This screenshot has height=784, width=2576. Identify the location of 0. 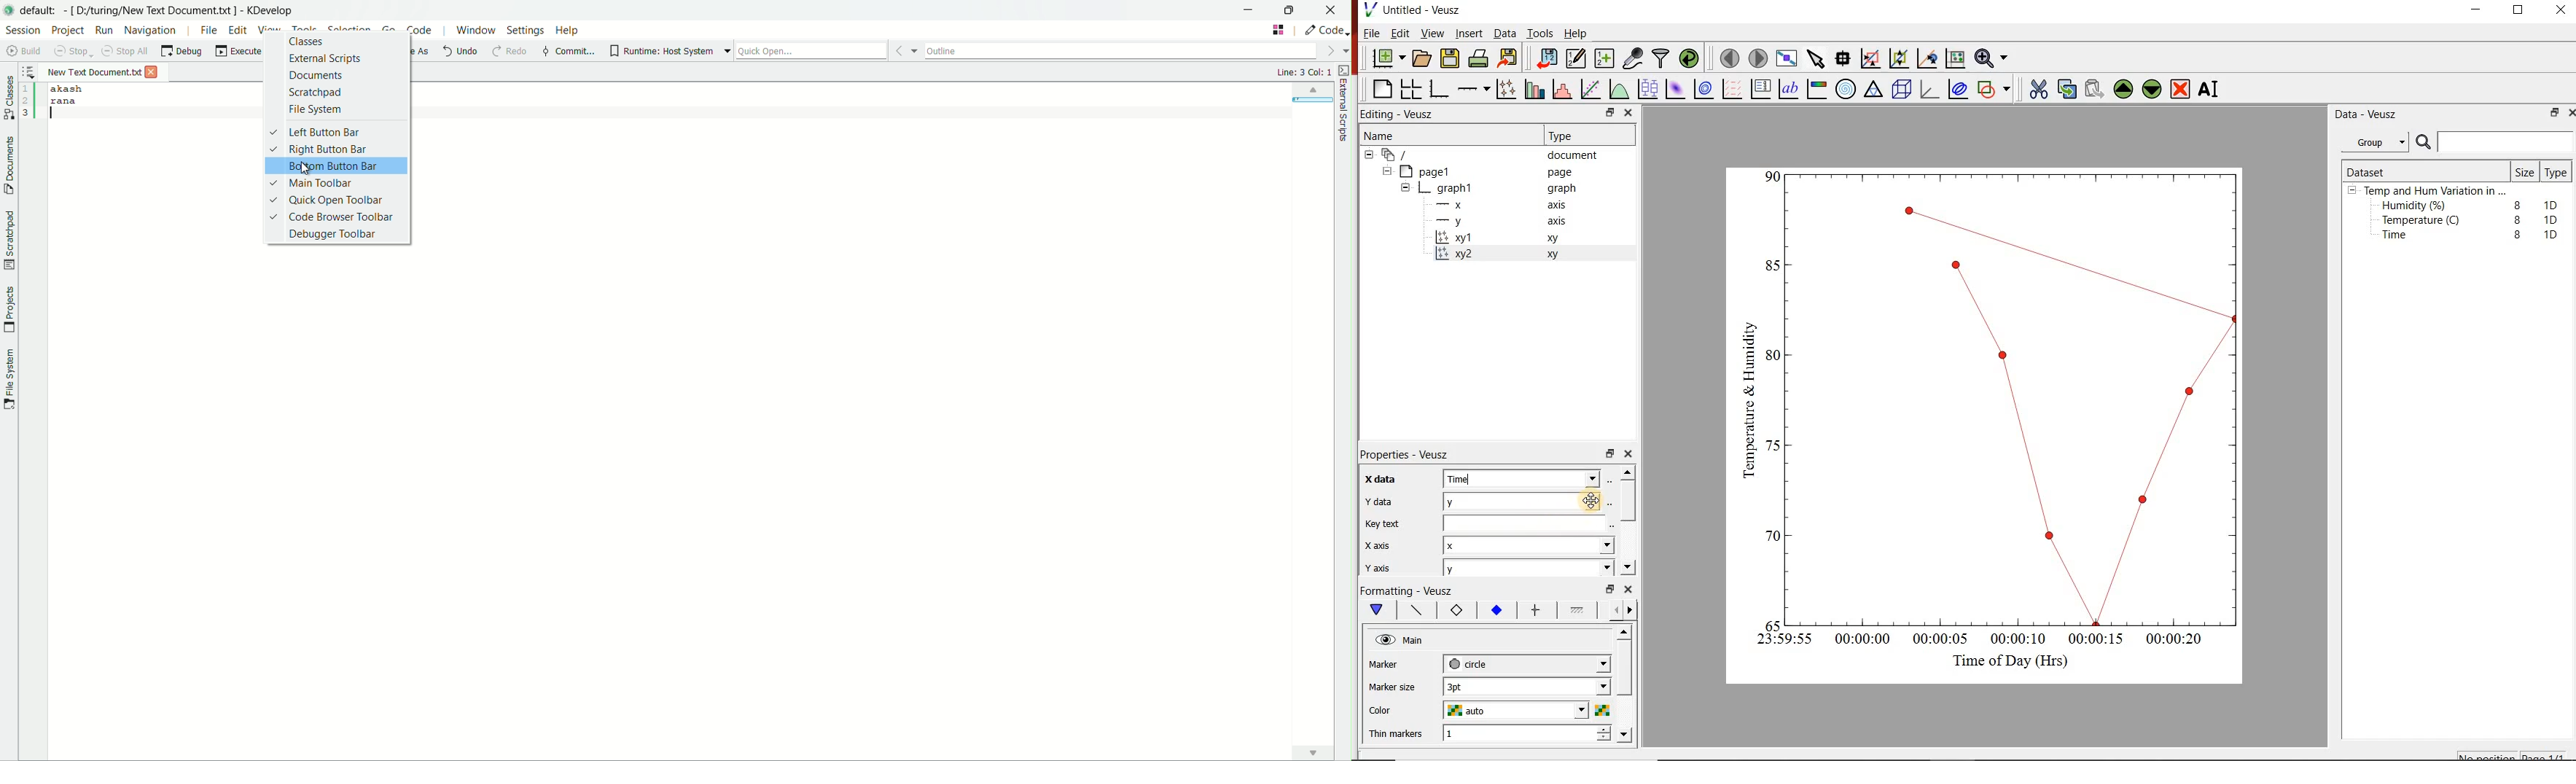
(1771, 623).